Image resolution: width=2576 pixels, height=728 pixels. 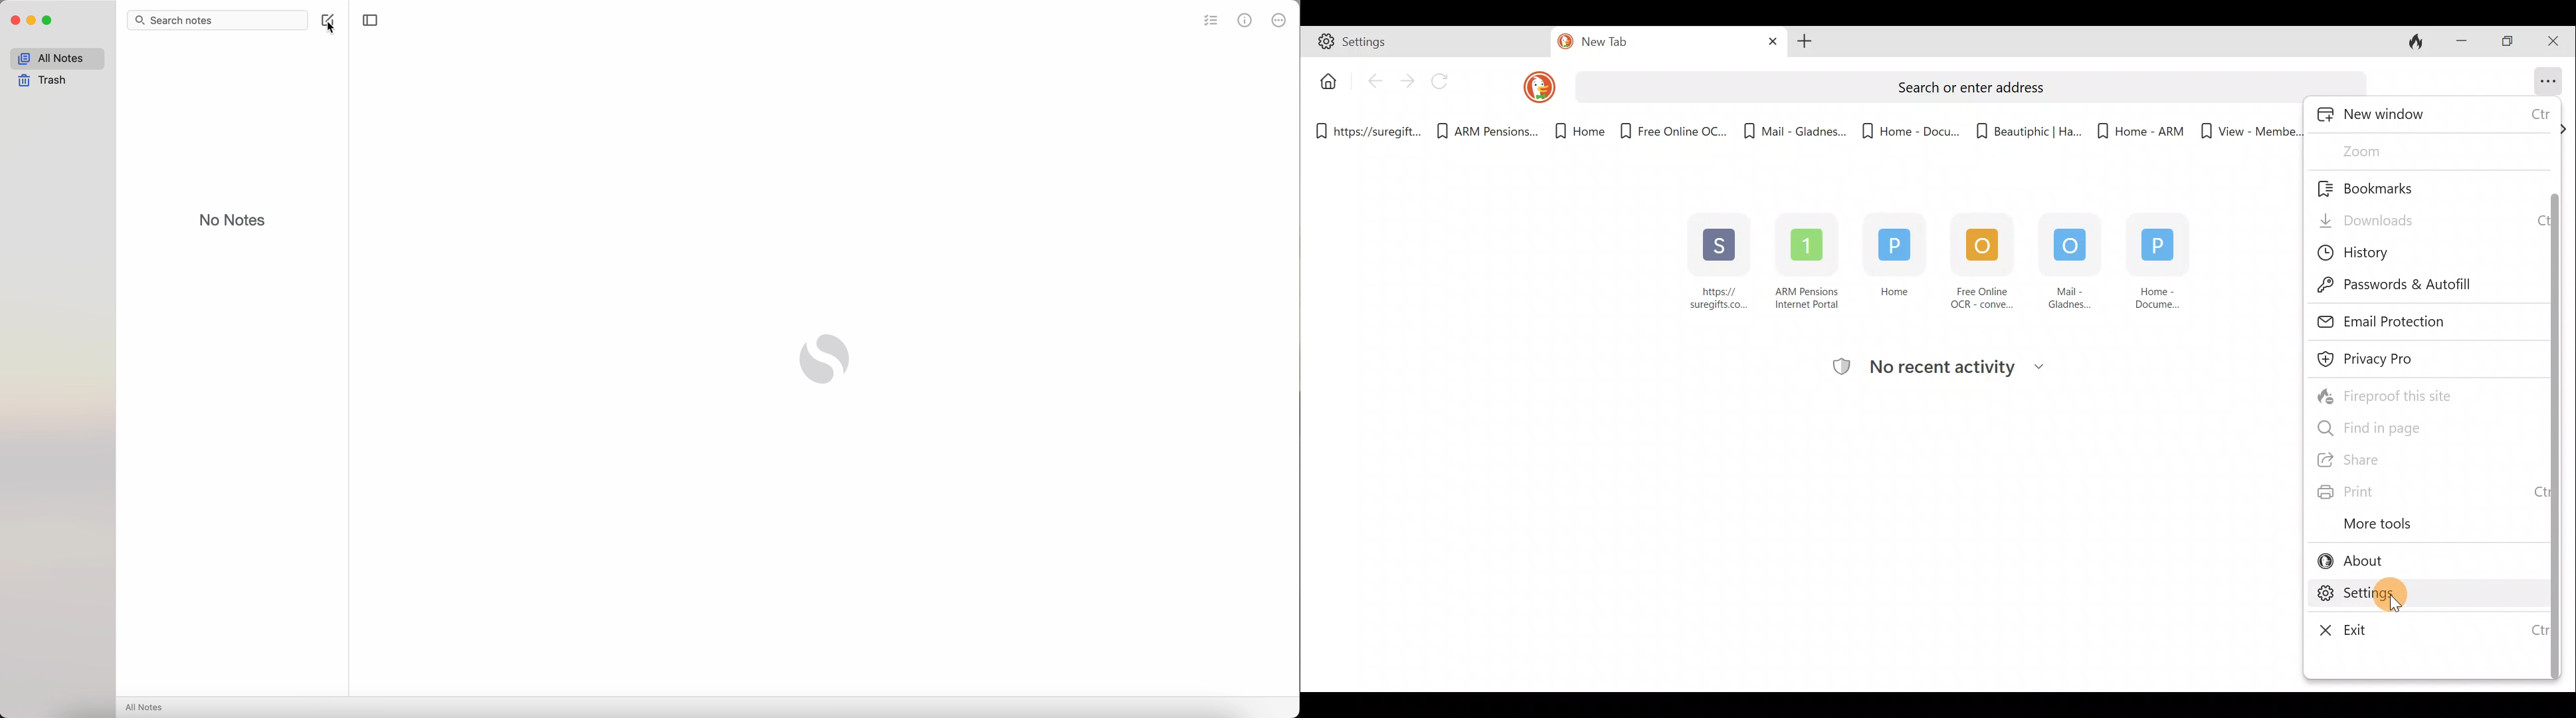 I want to click on Mail - Gladness, so click(x=2070, y=261).